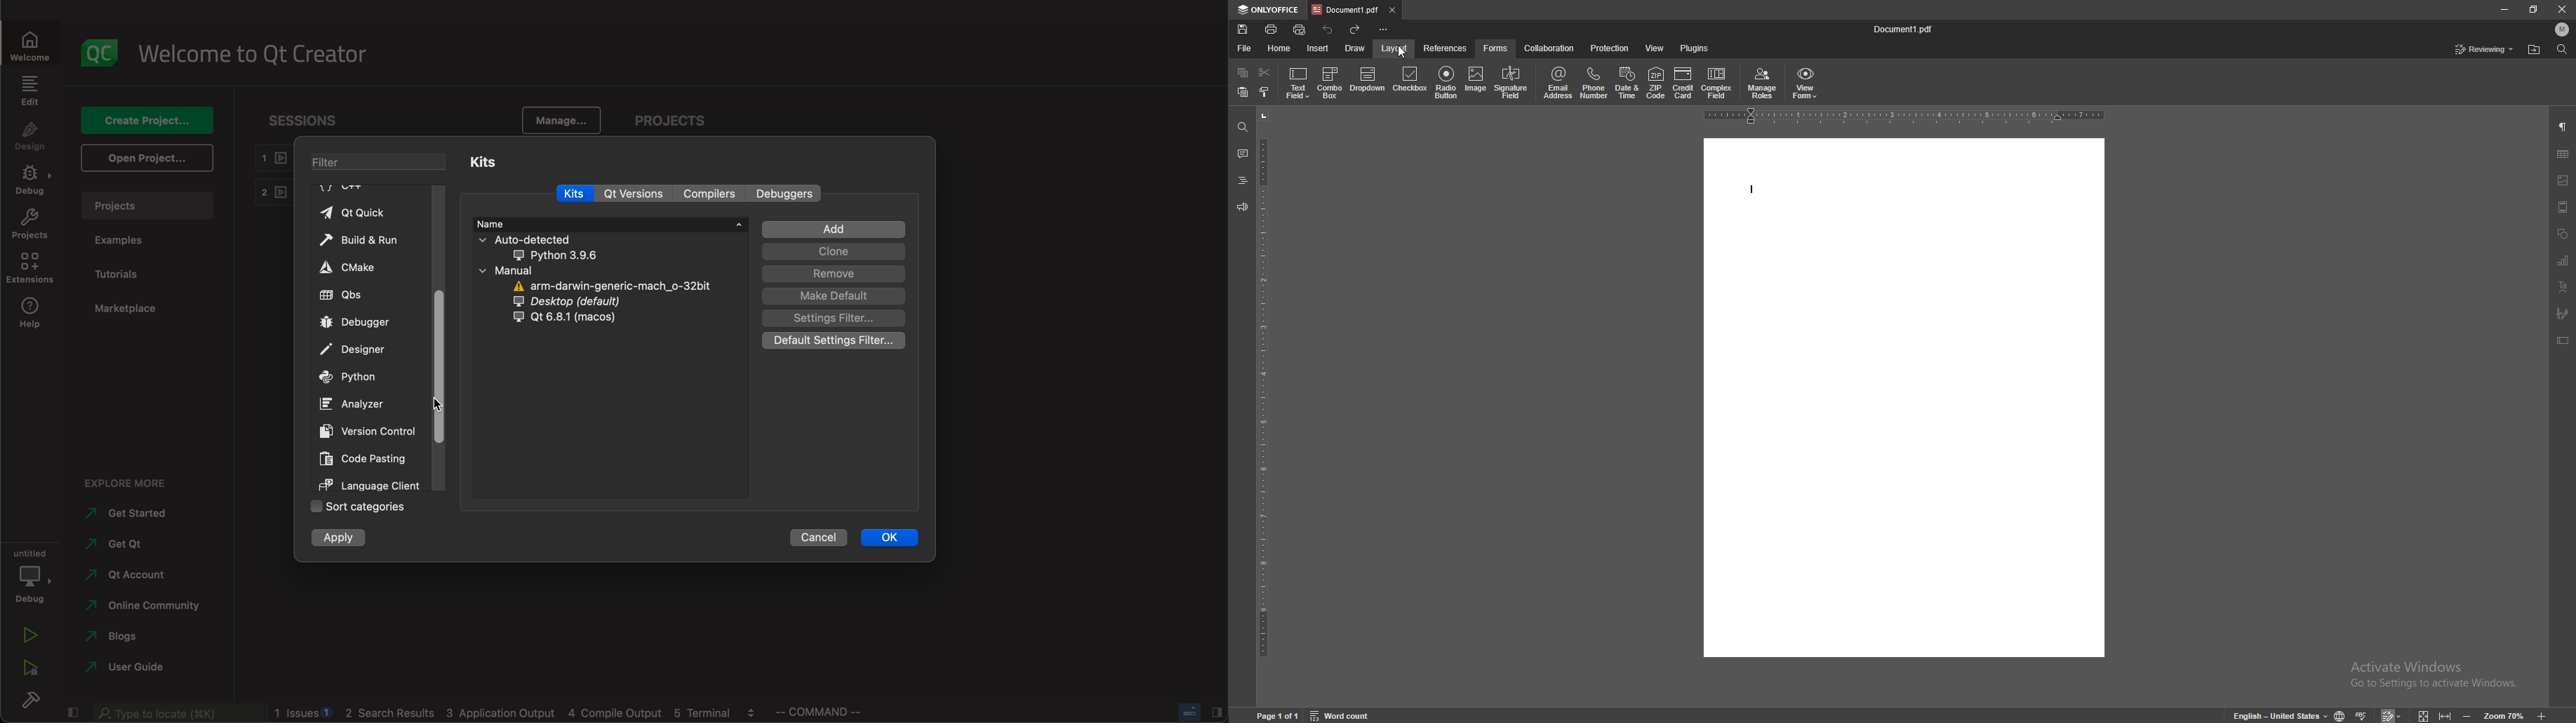  Describe the element at coordinates (1368, 80) in the screenshot. I see `dropdown` at that location.